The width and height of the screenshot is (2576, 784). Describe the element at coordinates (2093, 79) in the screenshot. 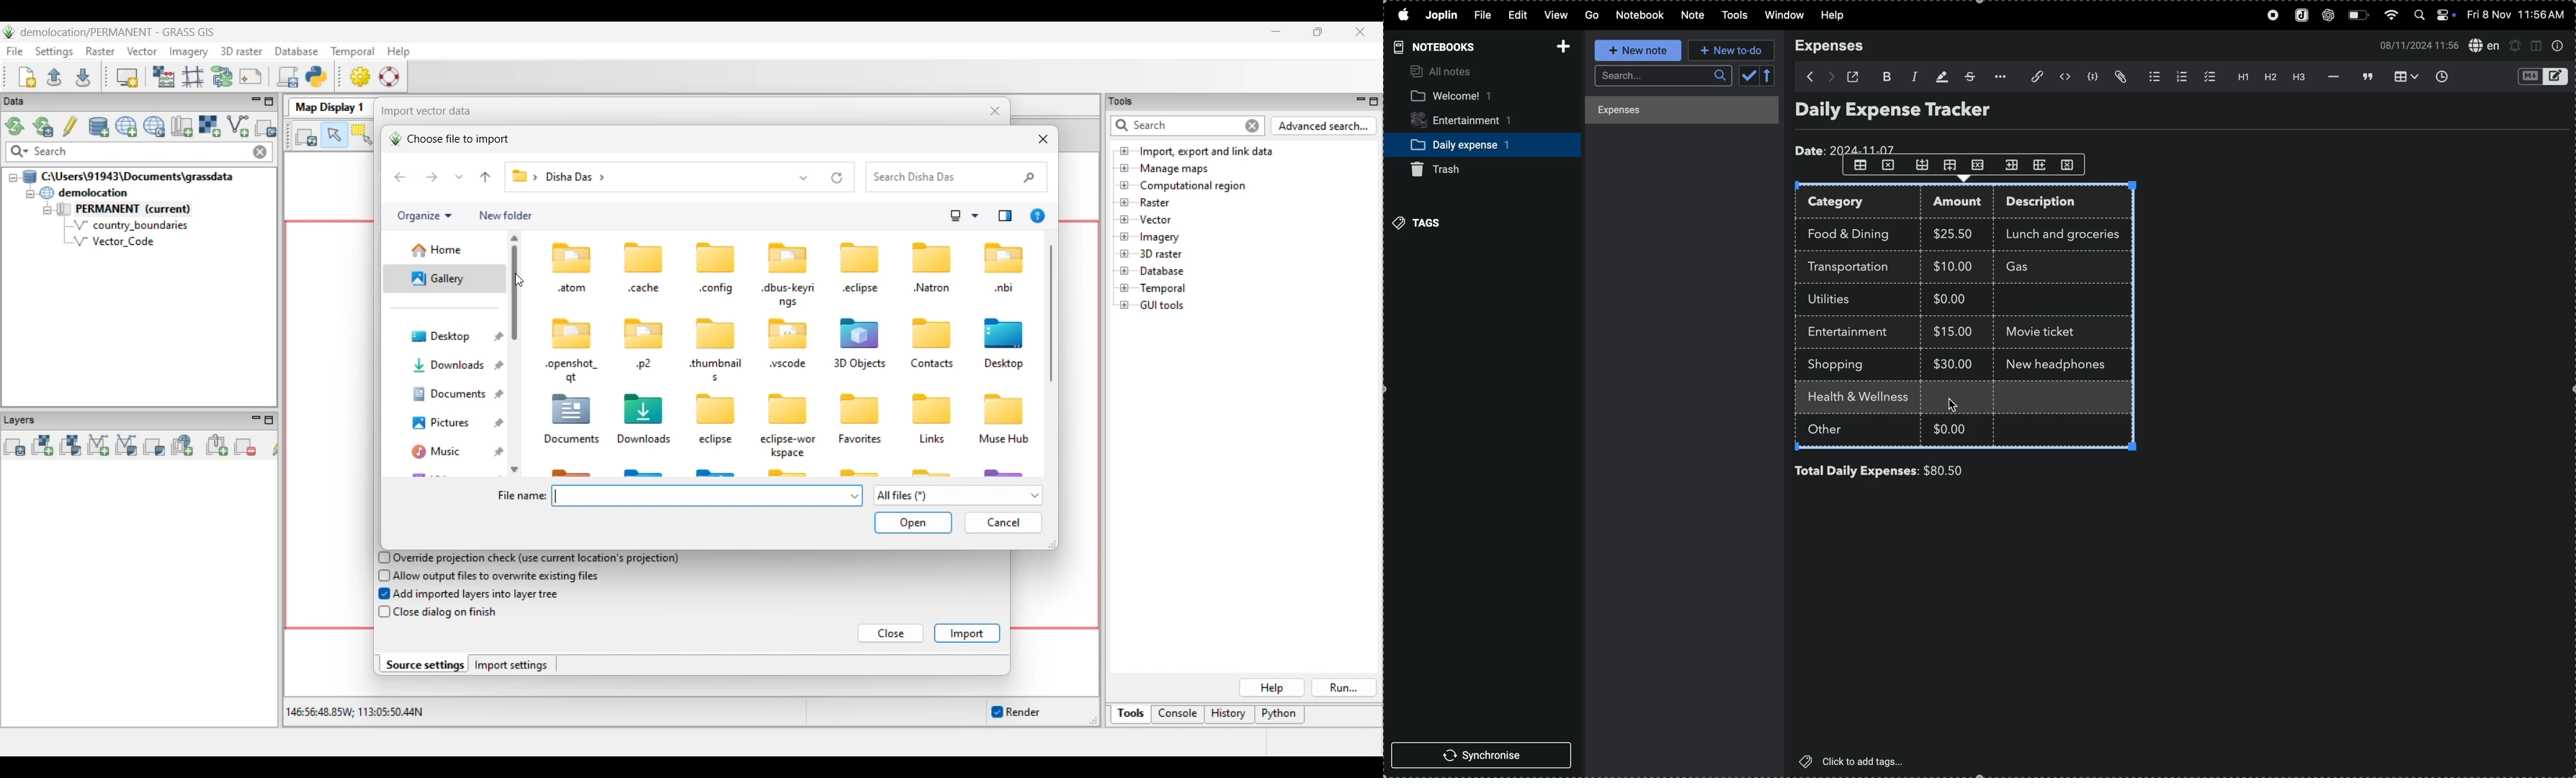

I see `code` at that location.